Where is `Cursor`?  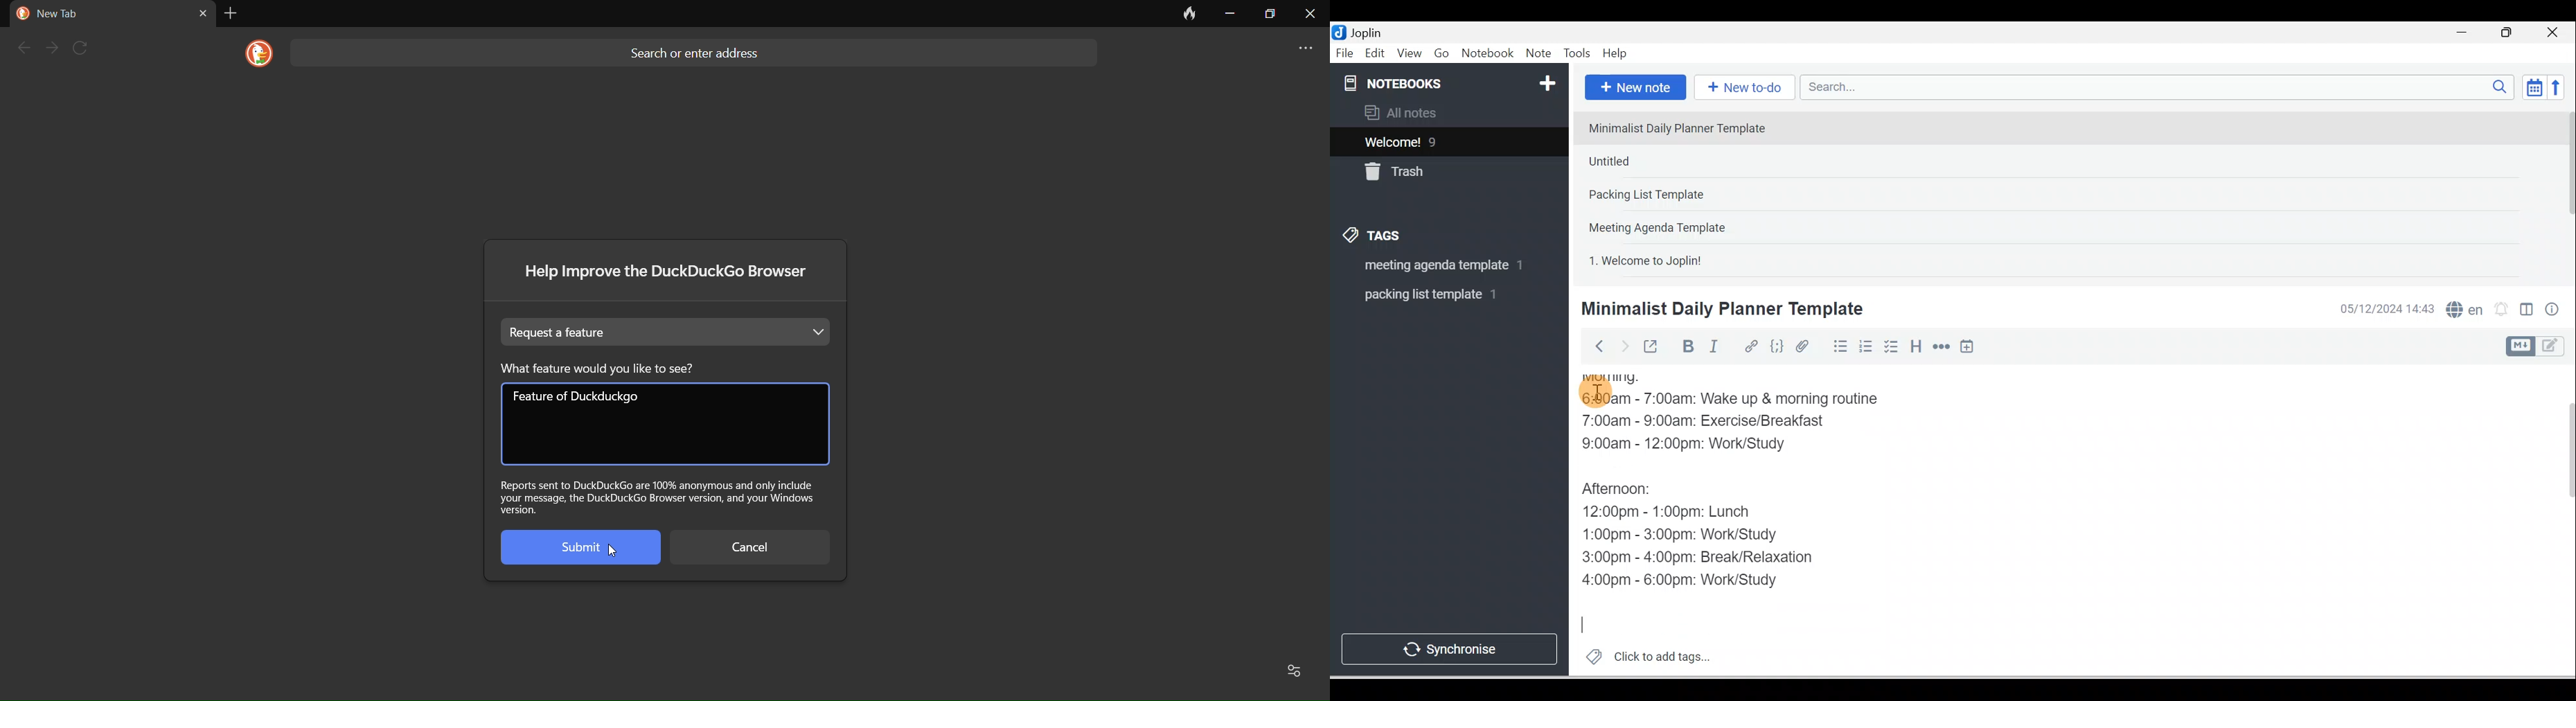 Cursor is located at coordinates (1589, 628).